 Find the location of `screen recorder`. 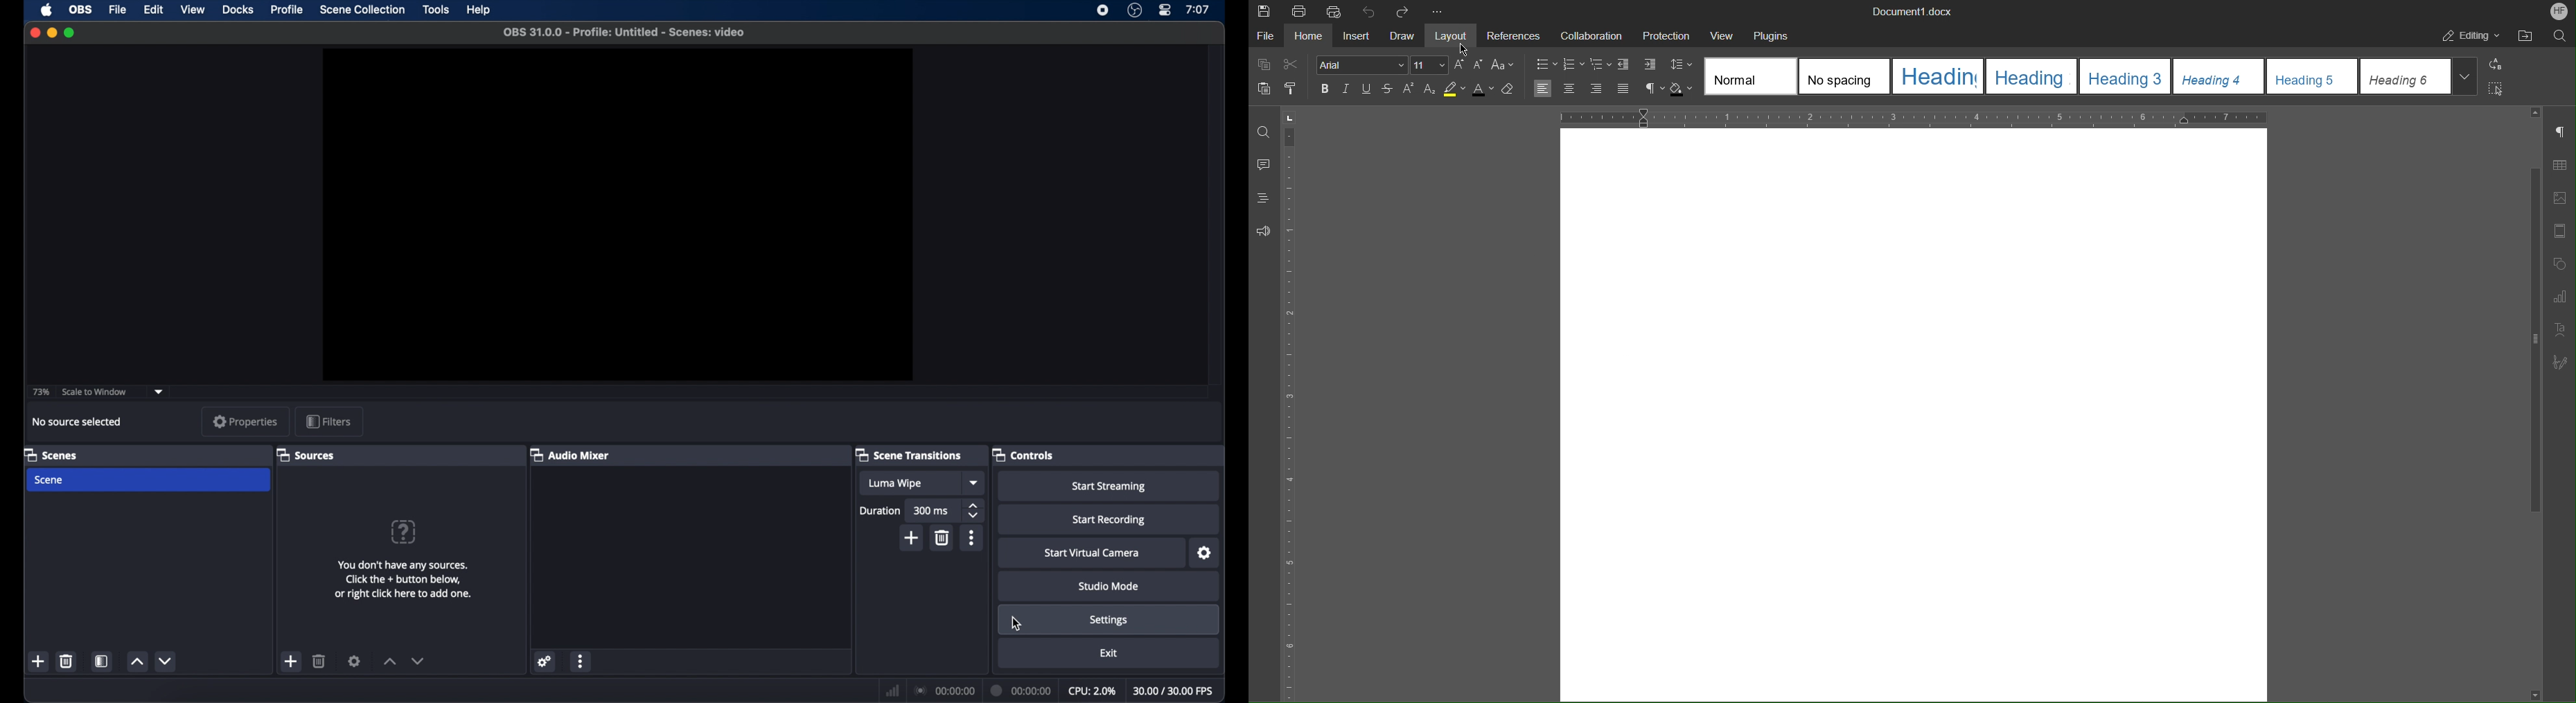

screen recorder is located at coordinates (1102, 10).